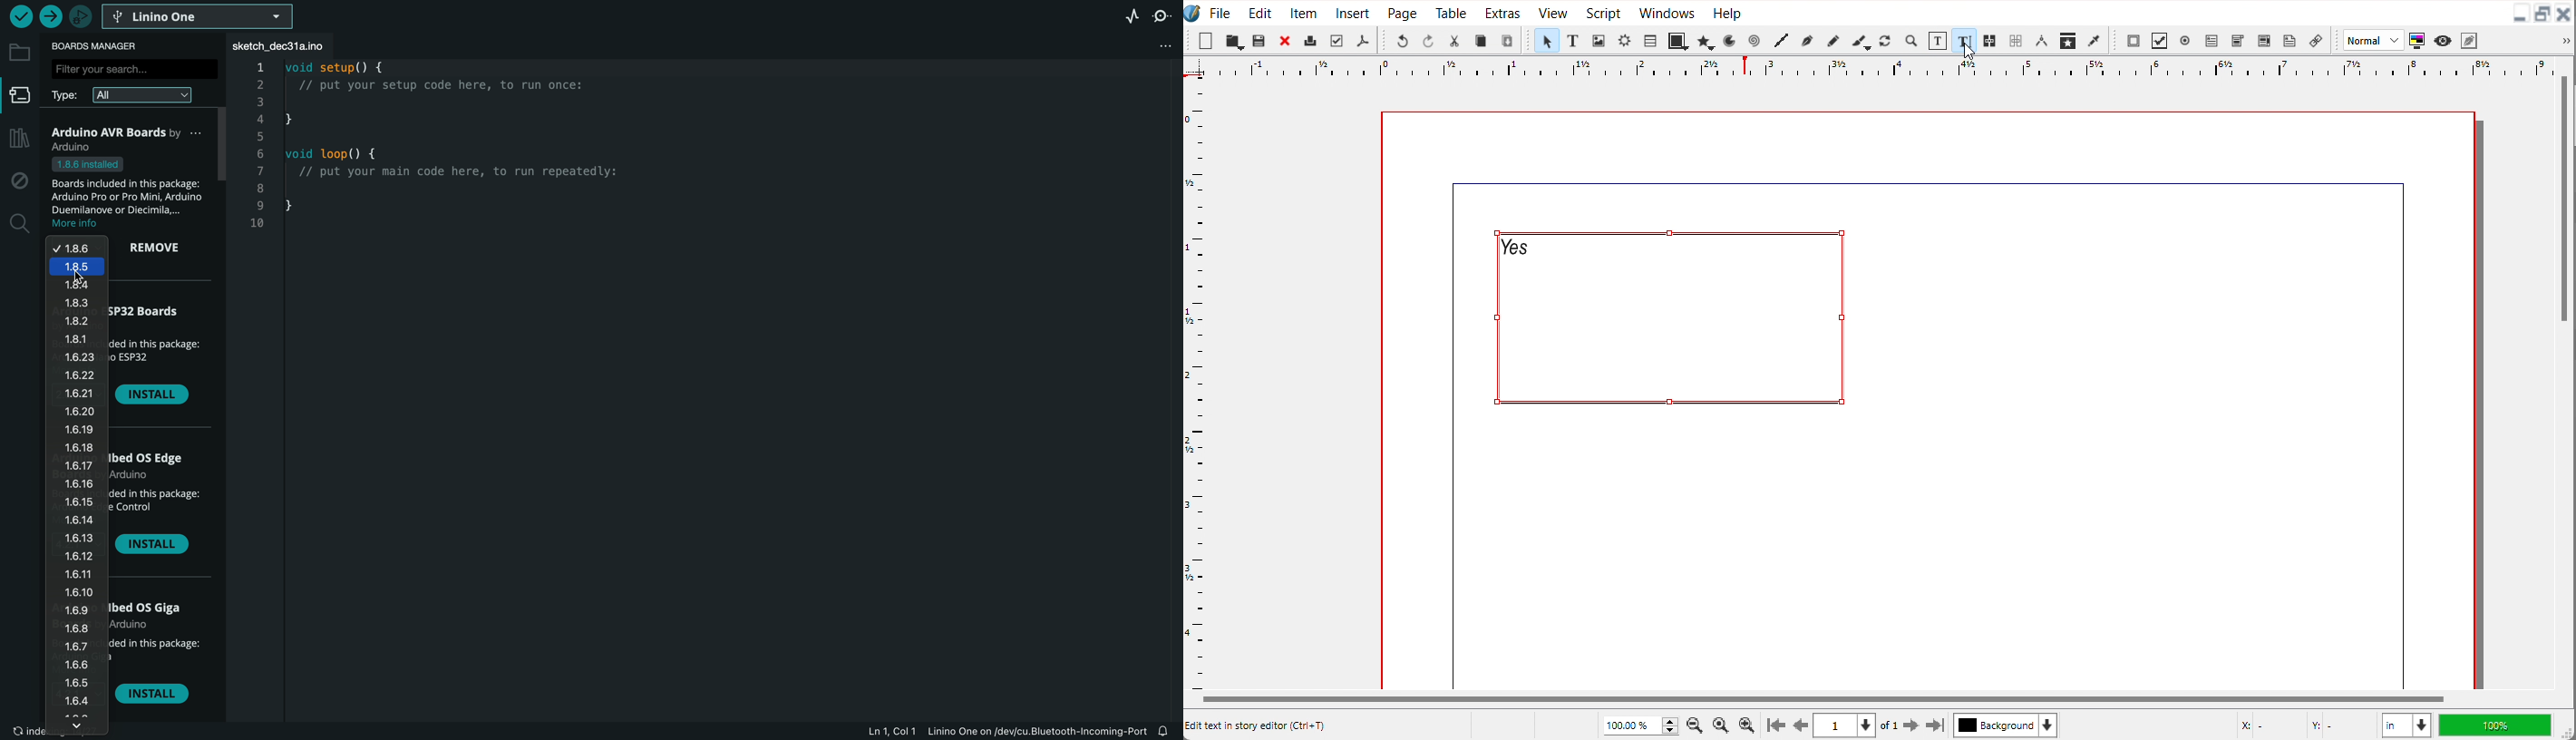  Describe the element at coordinates (1481, 41) in the screenshot. I see `Copy` at that location.